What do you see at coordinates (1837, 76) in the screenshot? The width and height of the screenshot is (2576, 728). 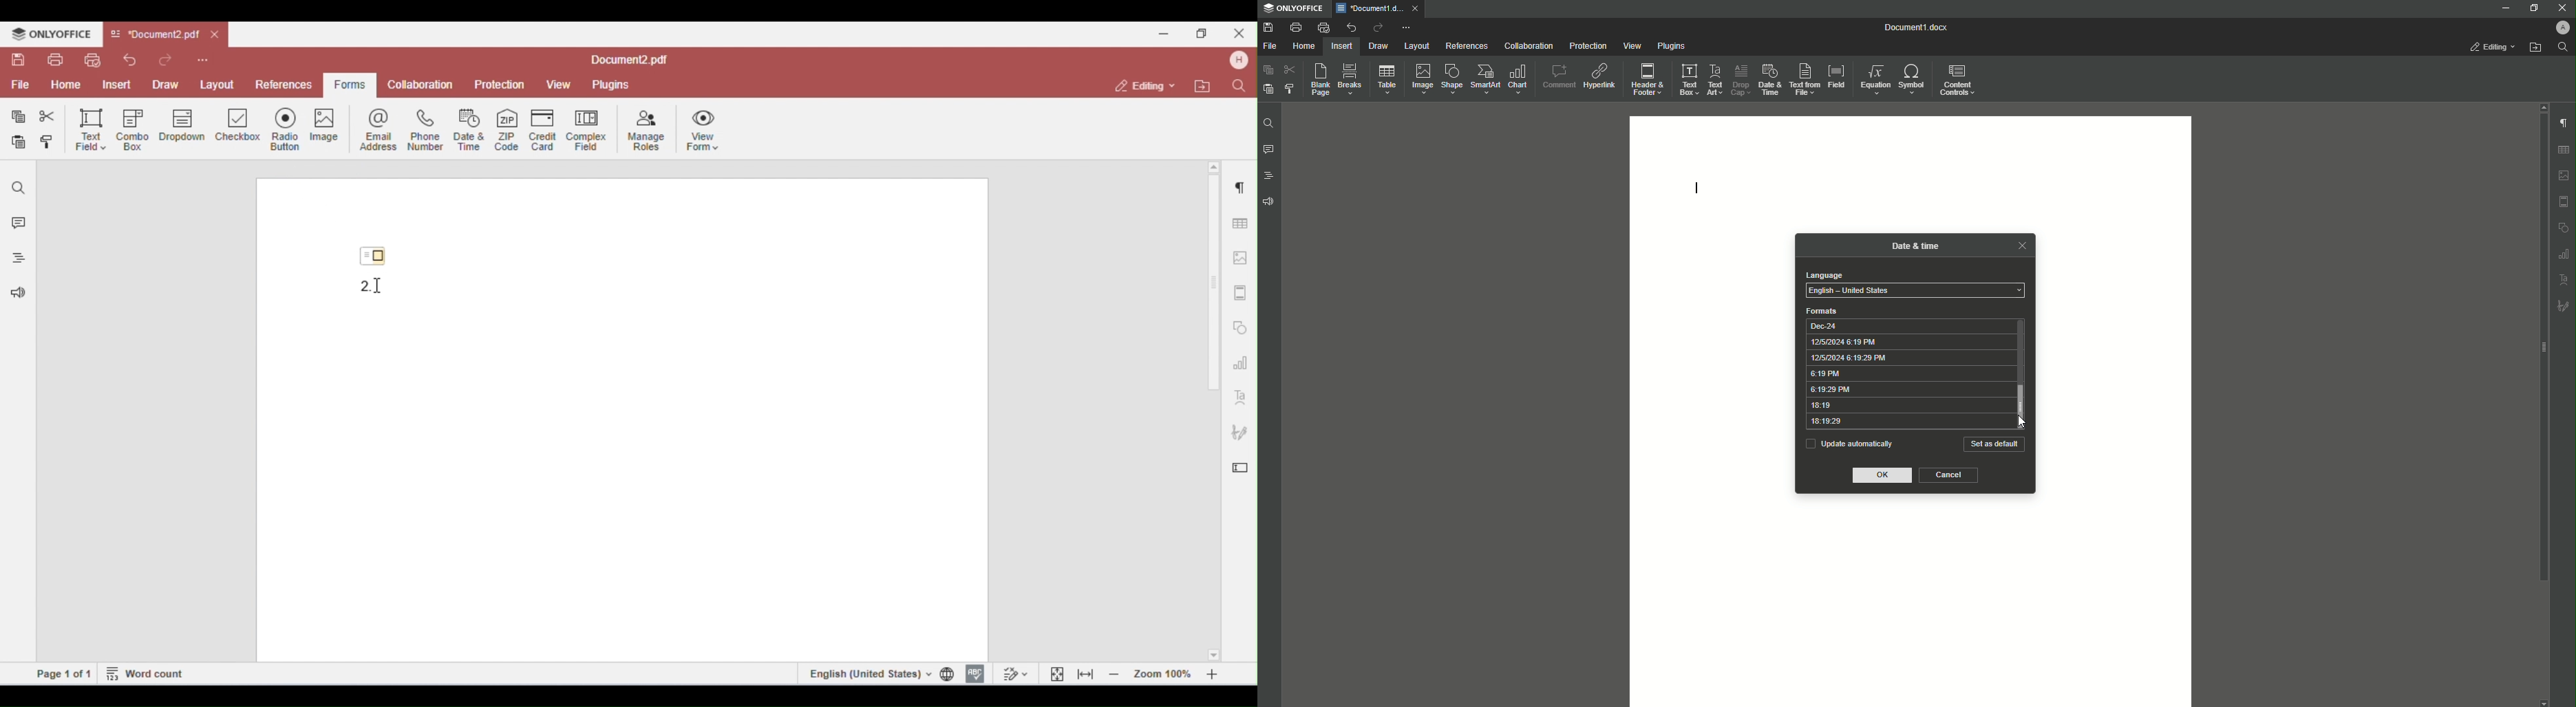 I see `Field` at bounding box center [1837, 76].